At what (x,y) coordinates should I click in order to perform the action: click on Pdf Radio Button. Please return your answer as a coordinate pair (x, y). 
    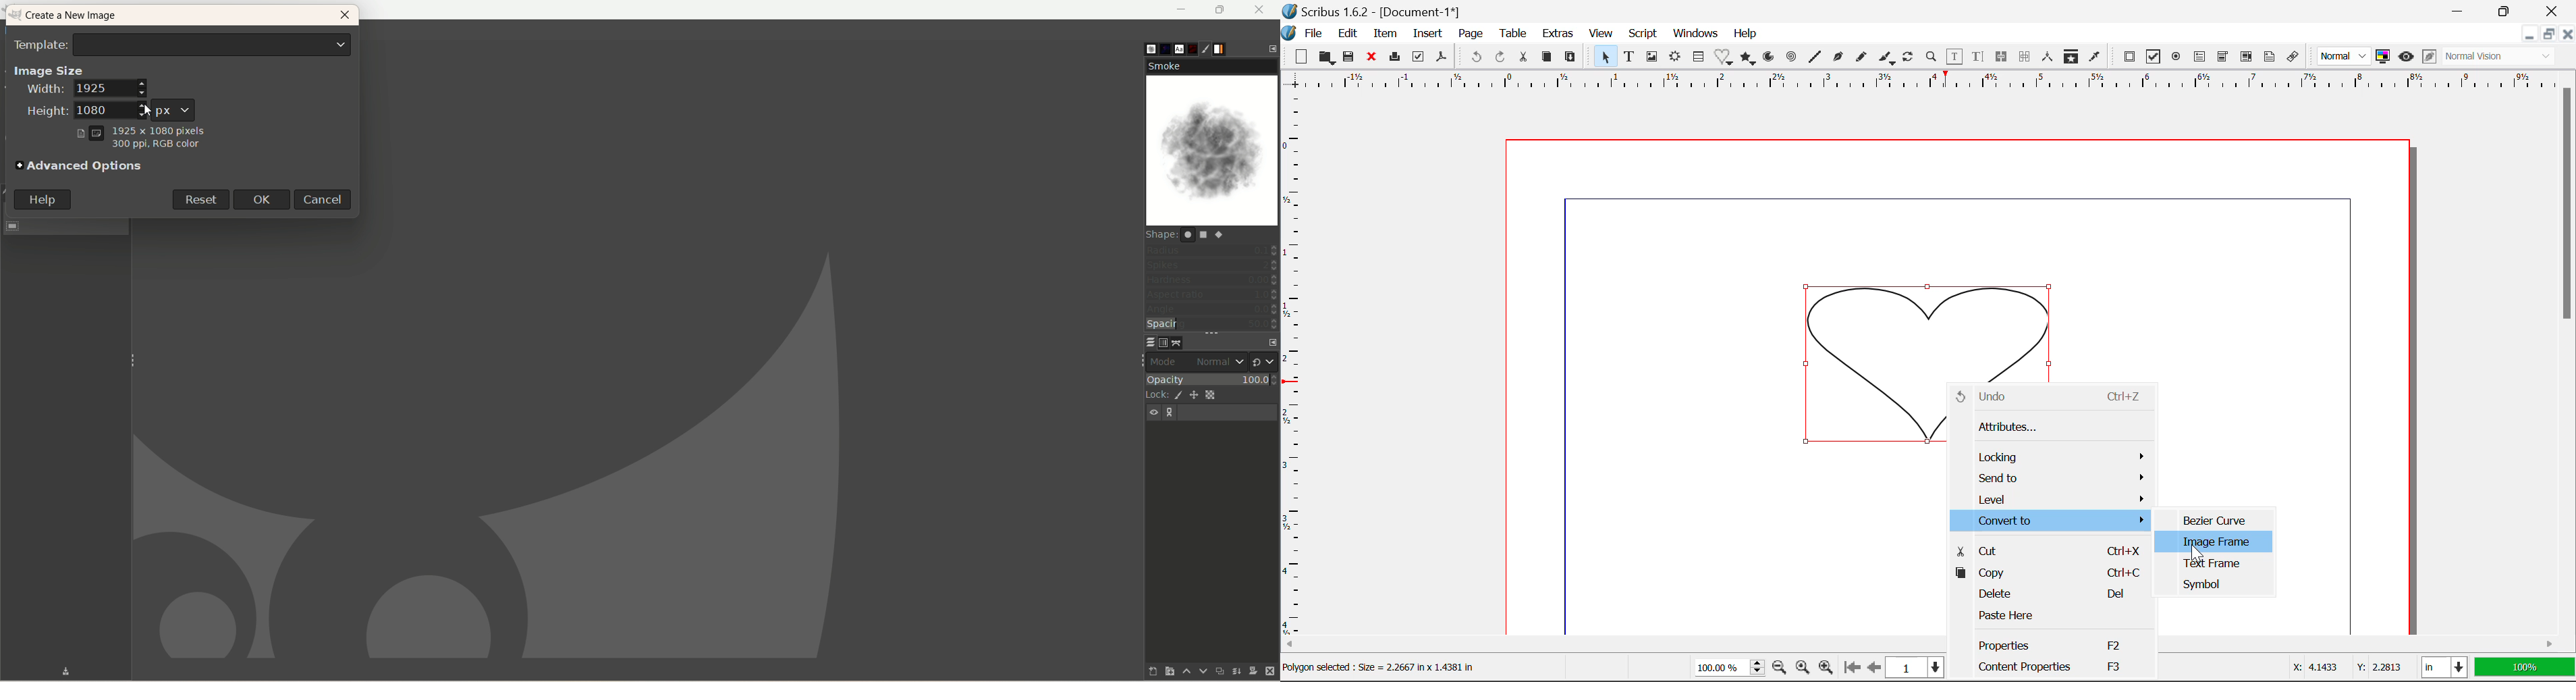
    Looking at the image, I should click on (2178, 59).